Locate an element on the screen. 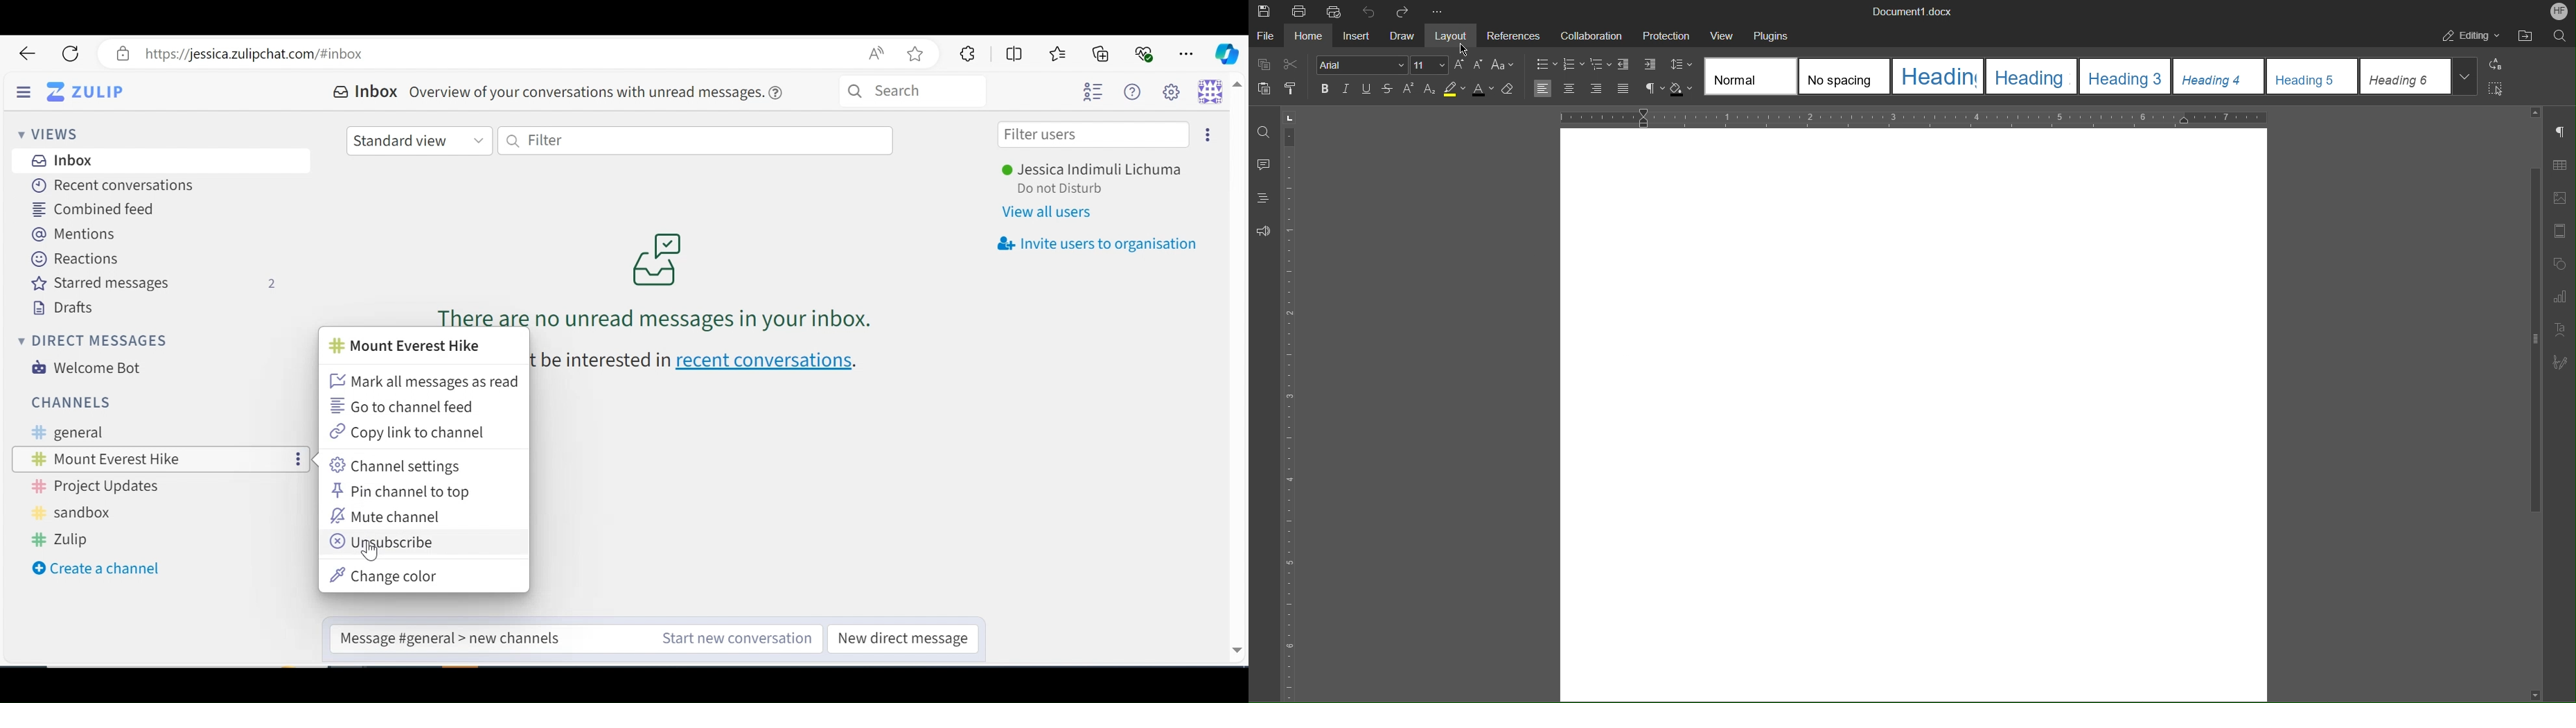 The height and width of the screenshot is (728, 2576). Starred messages is located at coordinates (155, 284).